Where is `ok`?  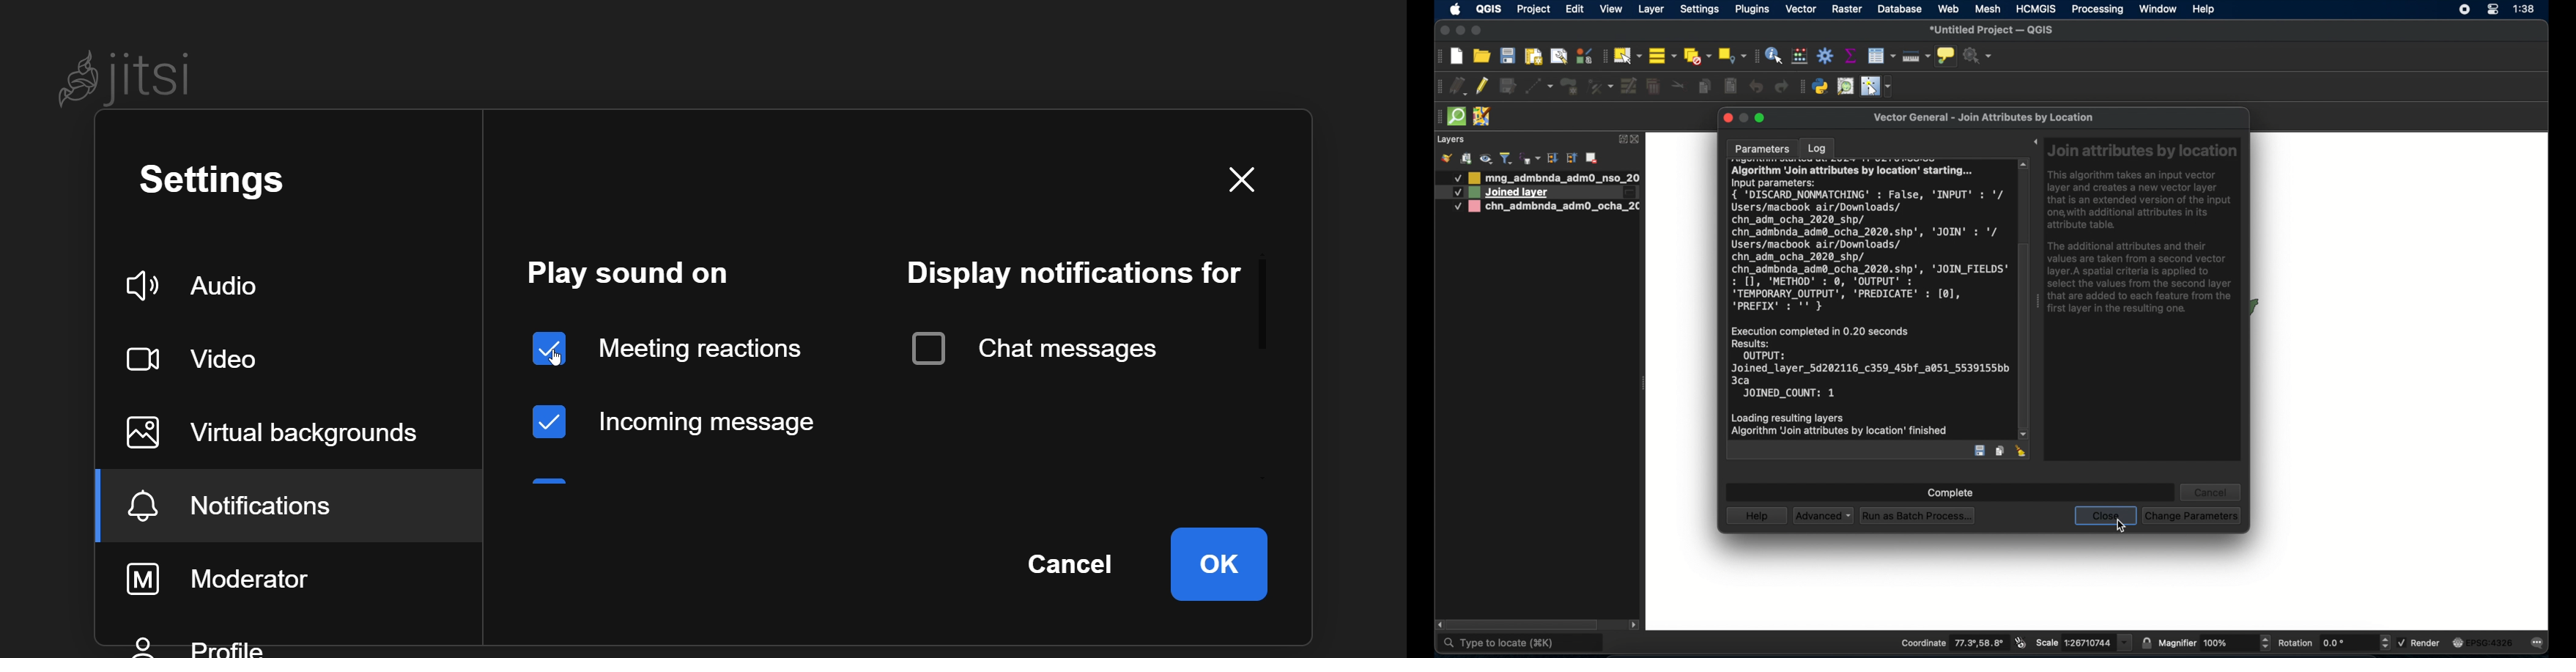
ok is located at coordinates (1223, 565).